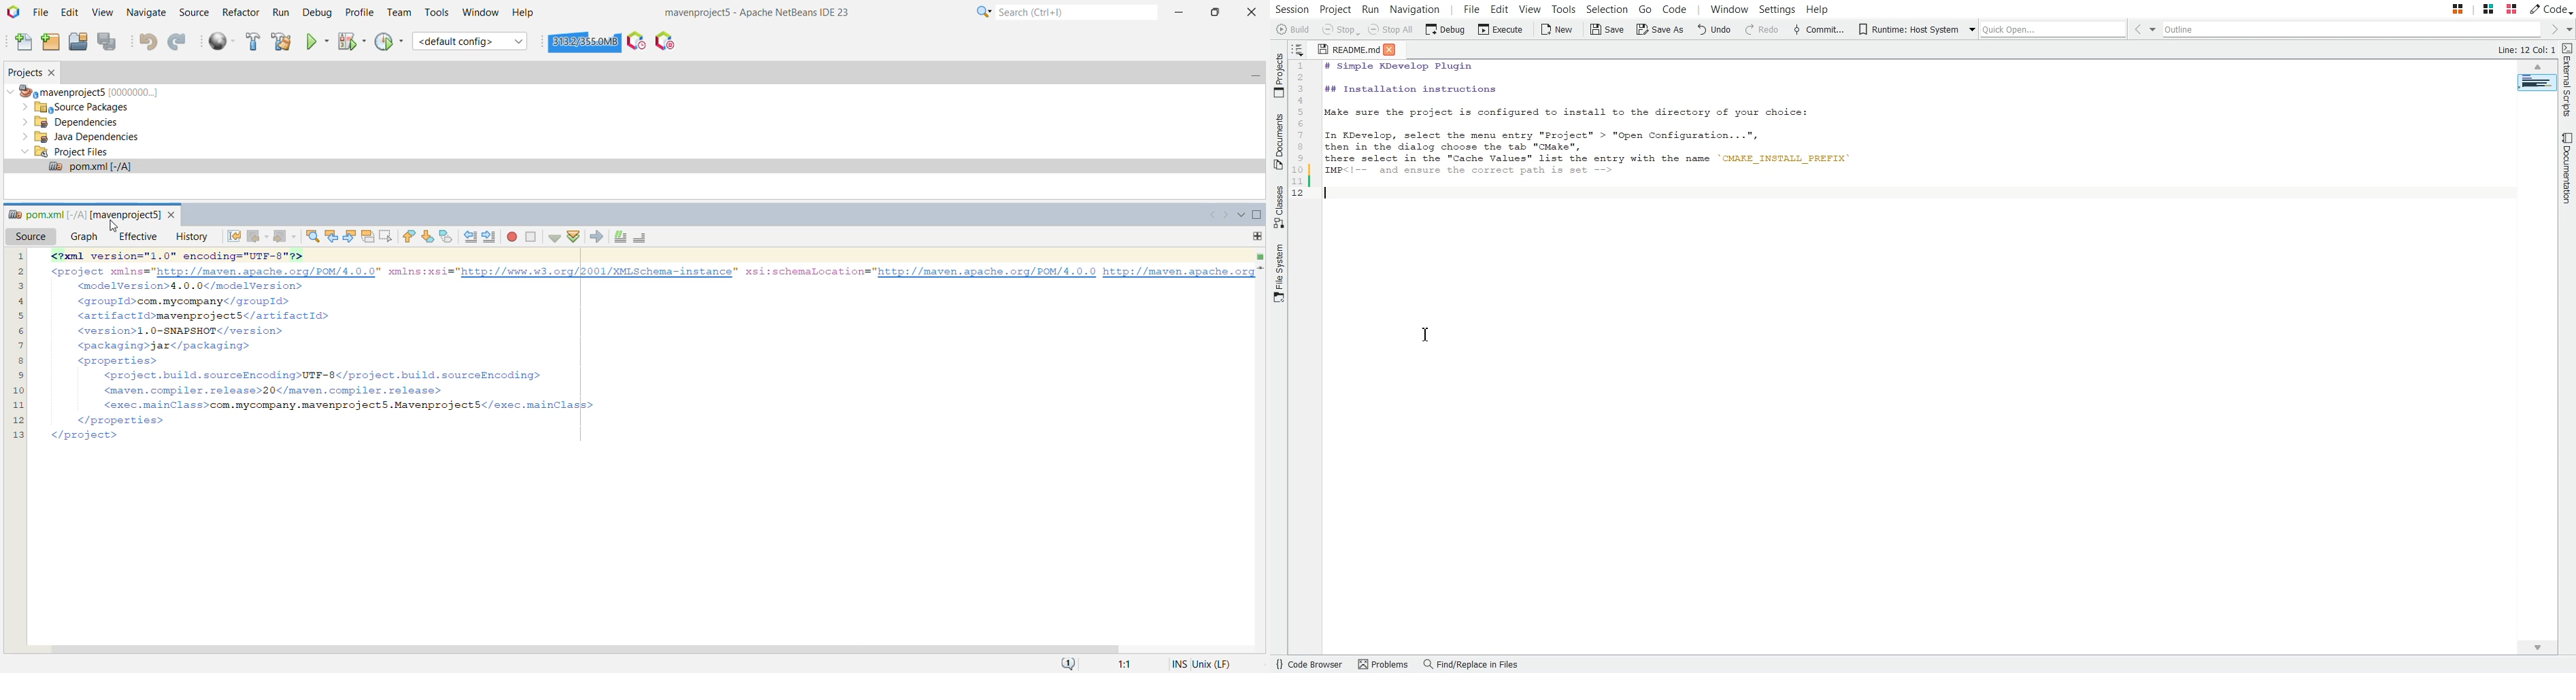  I want to click on 3, so click(18, 284).